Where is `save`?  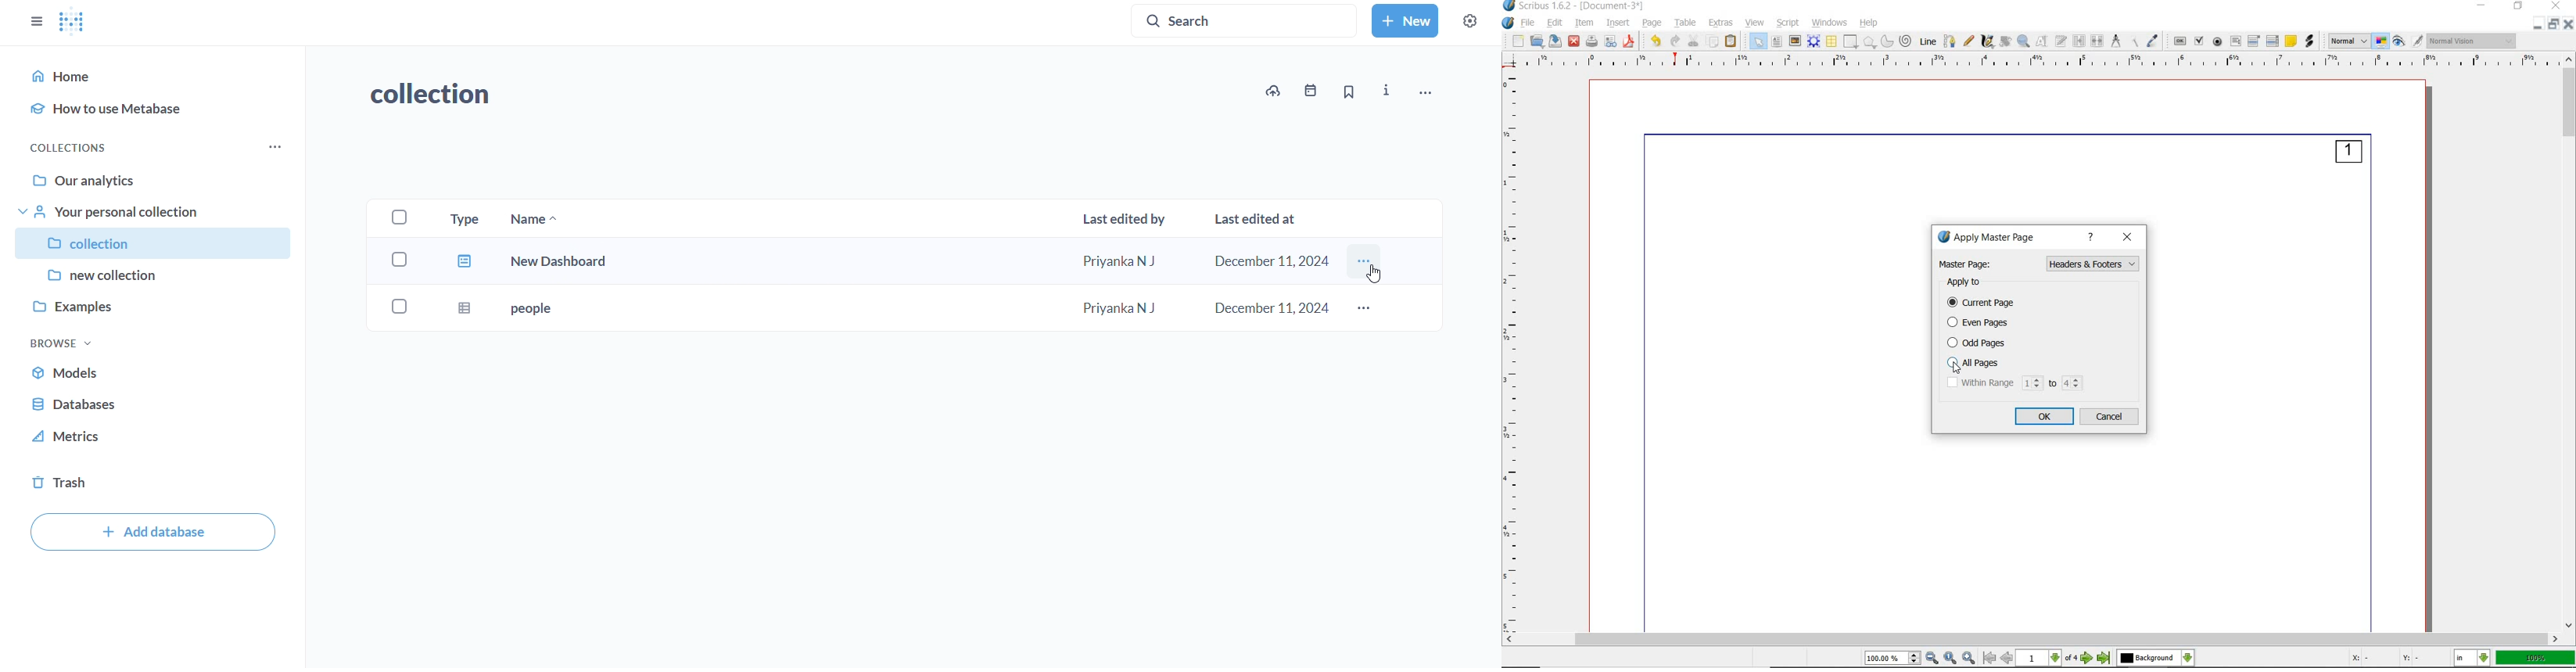
save is located at coordinates (1554, 41).